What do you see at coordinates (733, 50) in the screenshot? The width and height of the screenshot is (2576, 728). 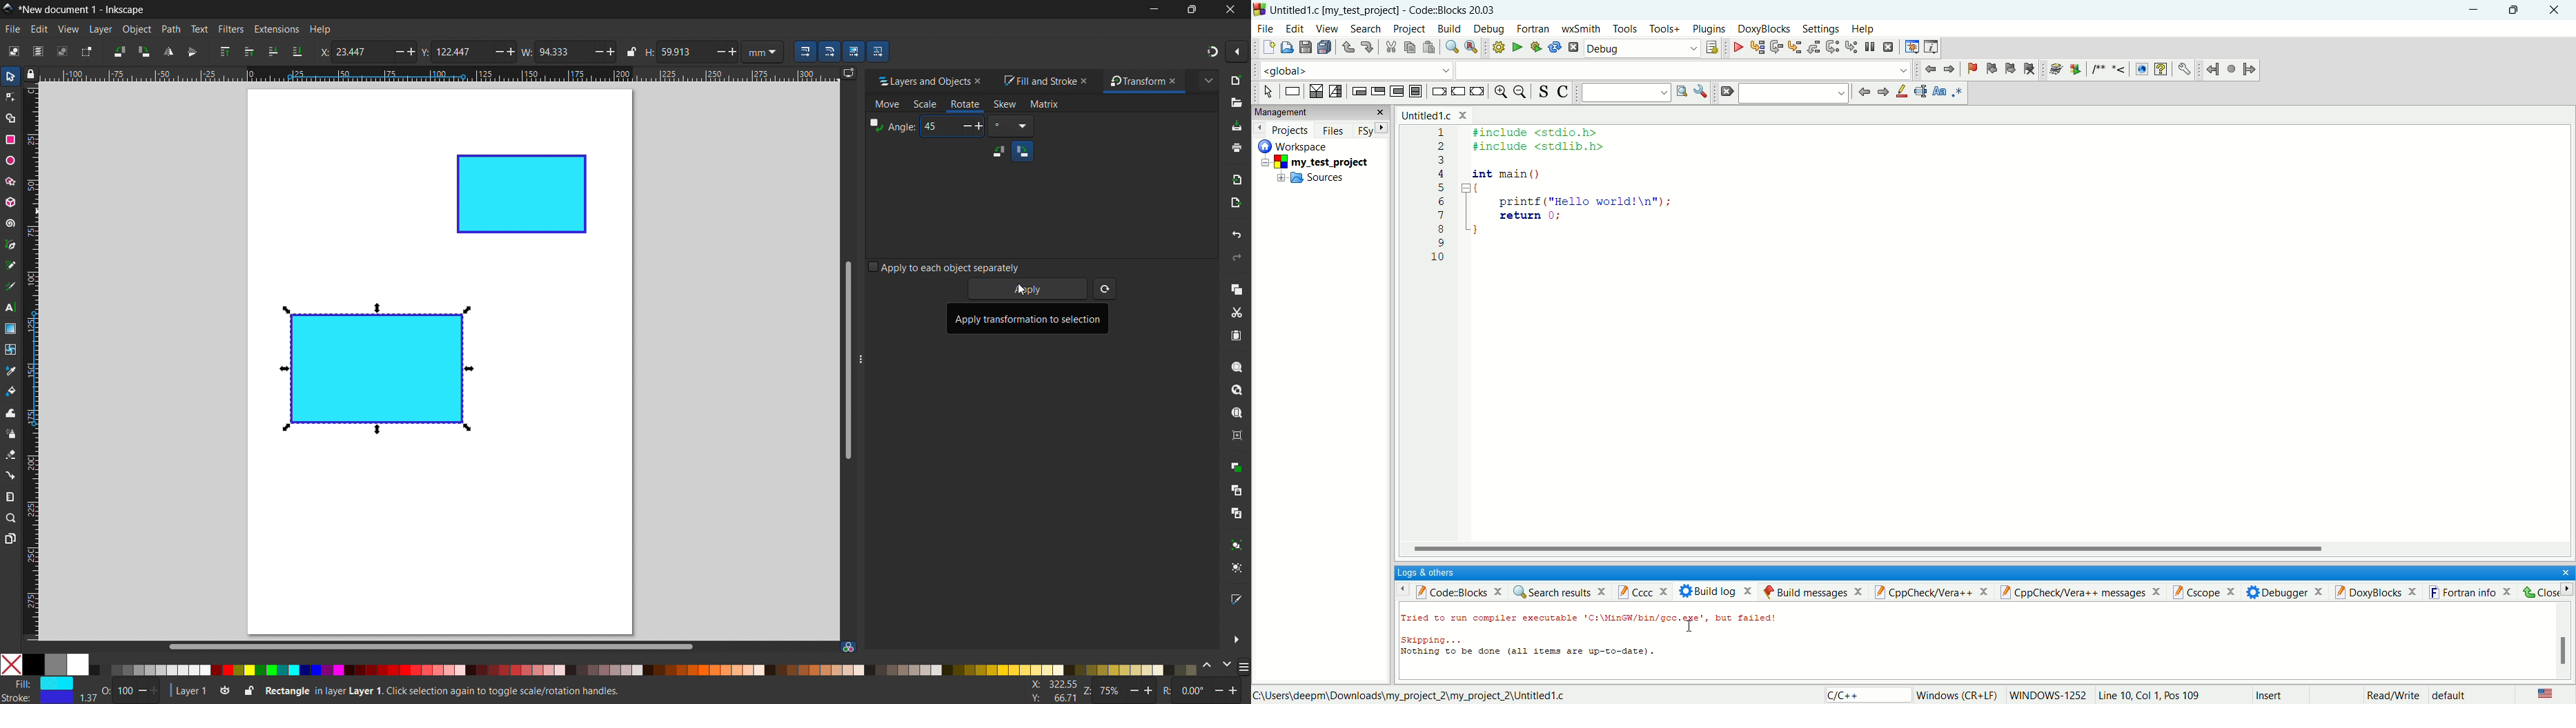 I see `Add/ increase` at bounding box center [733, 50].